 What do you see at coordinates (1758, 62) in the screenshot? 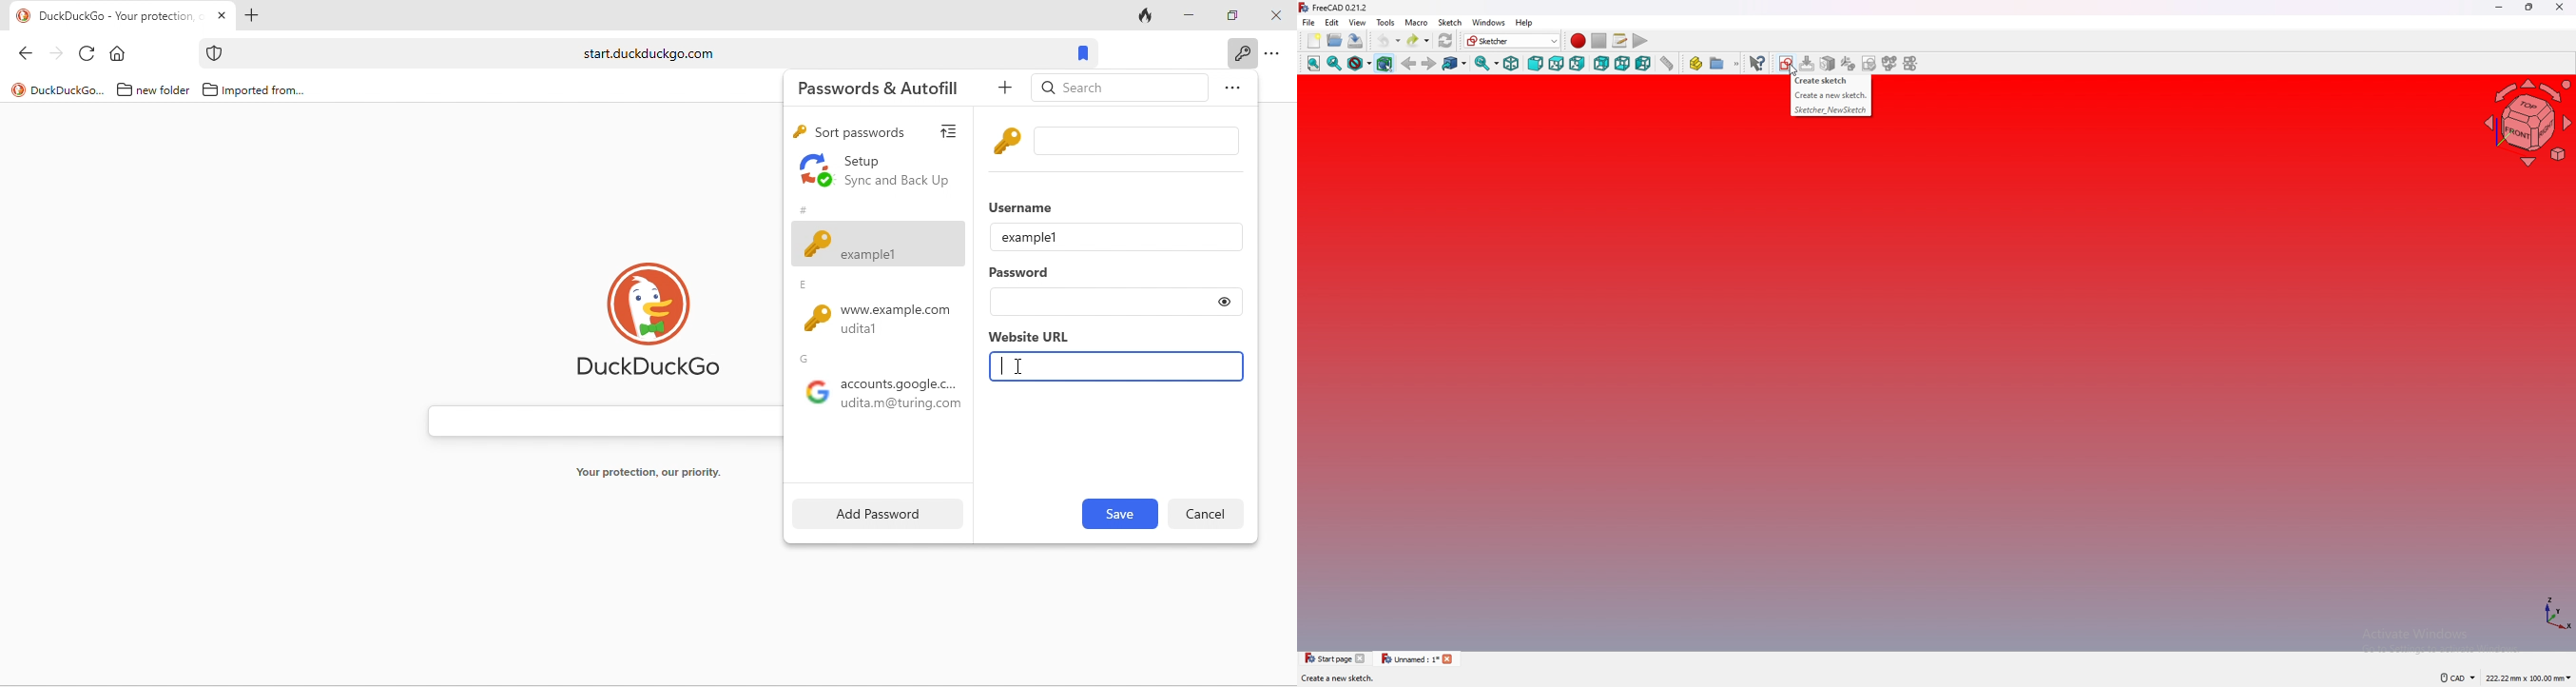
I see `what's this` at bounding box center [1758, 62].